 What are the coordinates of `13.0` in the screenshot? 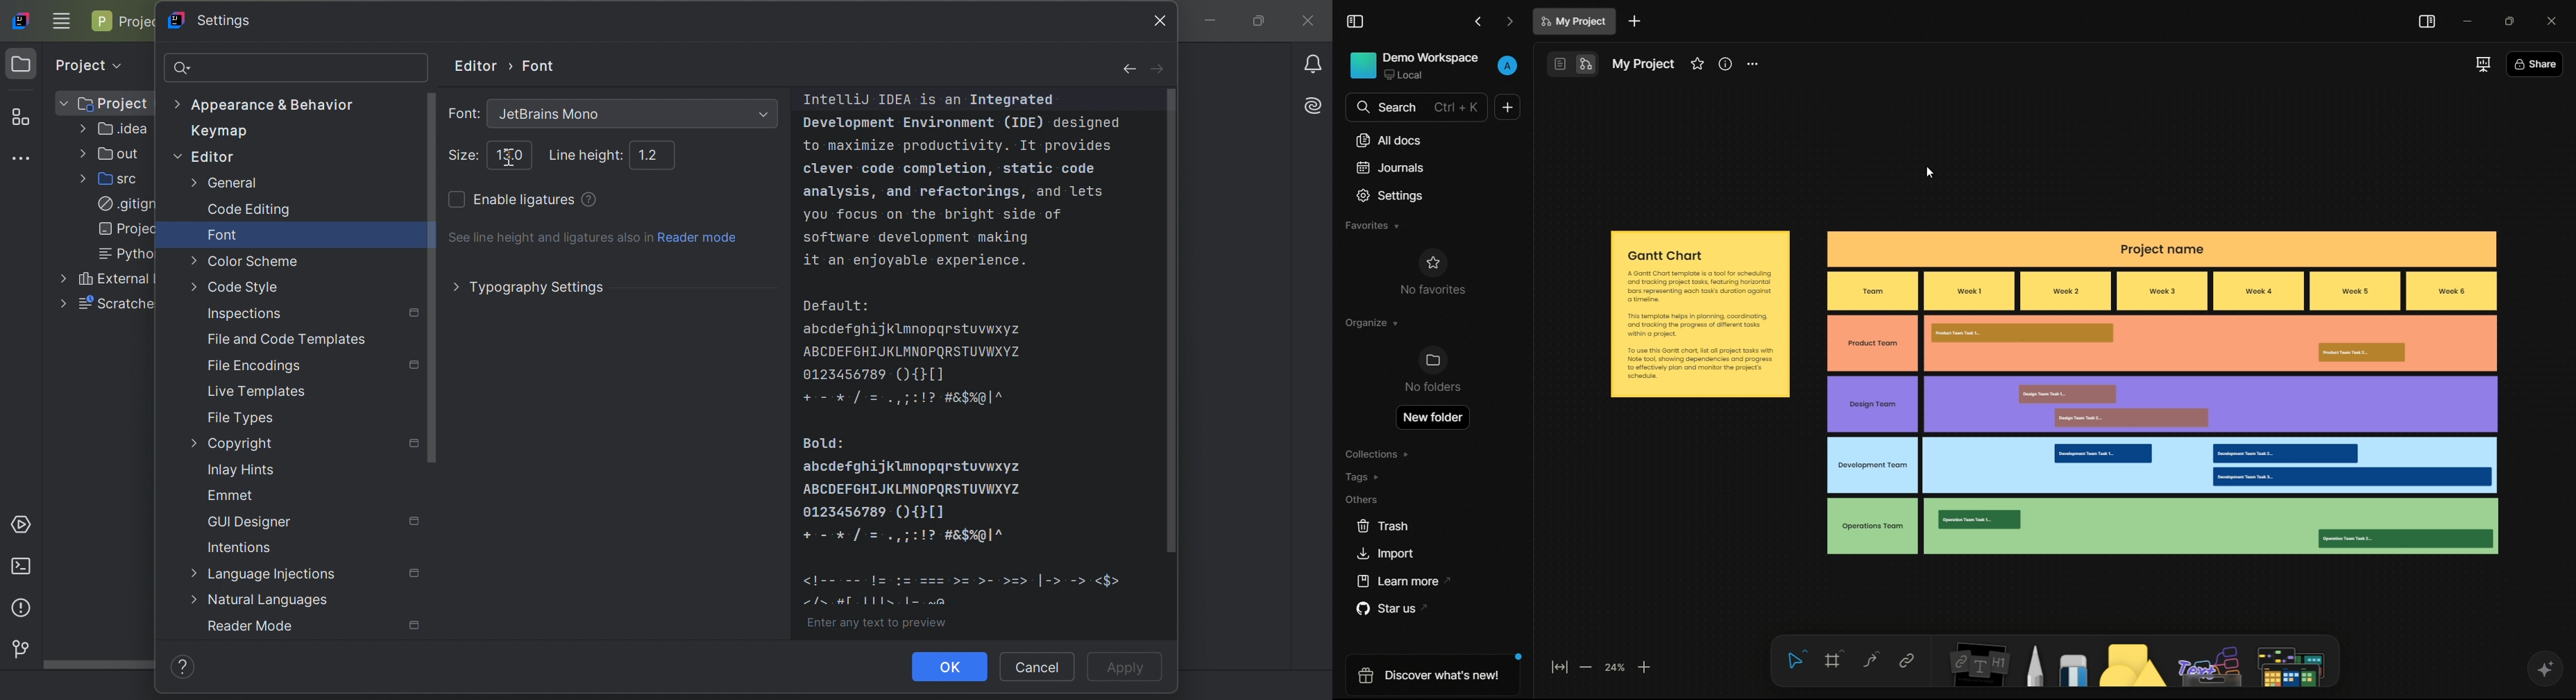 It's located at (512, 154).